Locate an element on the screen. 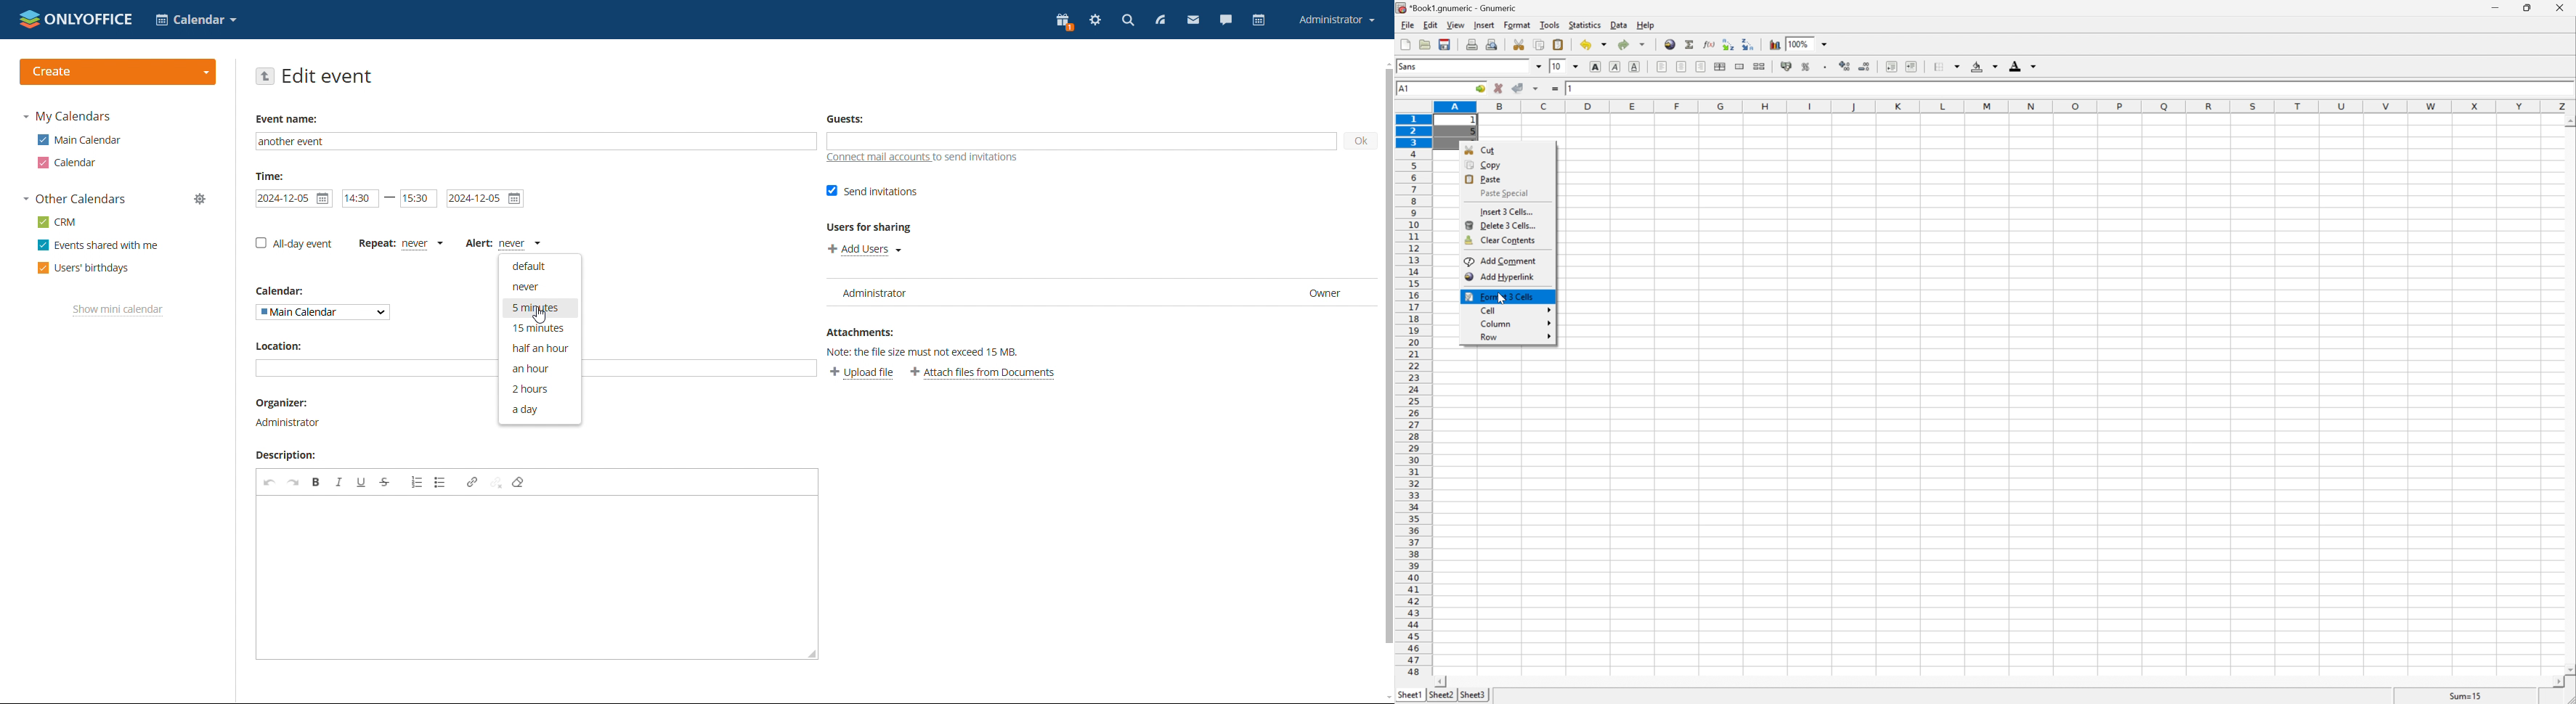  Time: is located at coordinates (270, 176).